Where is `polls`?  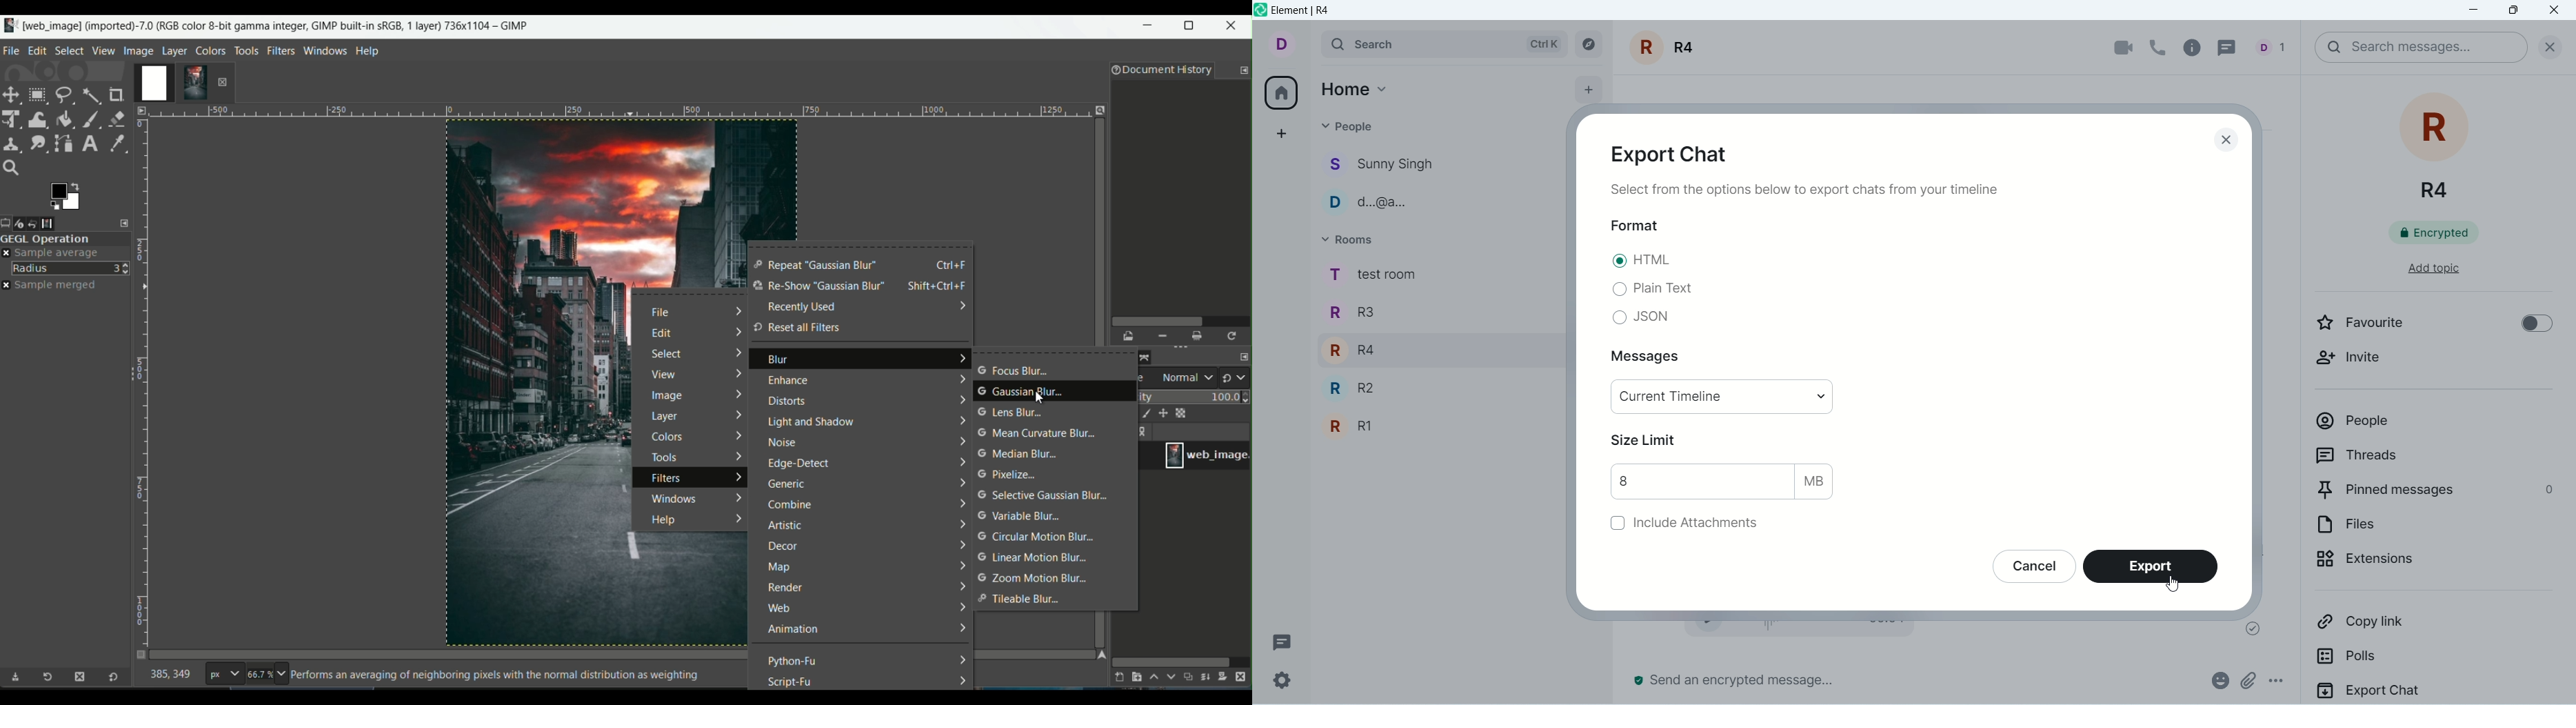
polls is located at coordinates (2391, 658).